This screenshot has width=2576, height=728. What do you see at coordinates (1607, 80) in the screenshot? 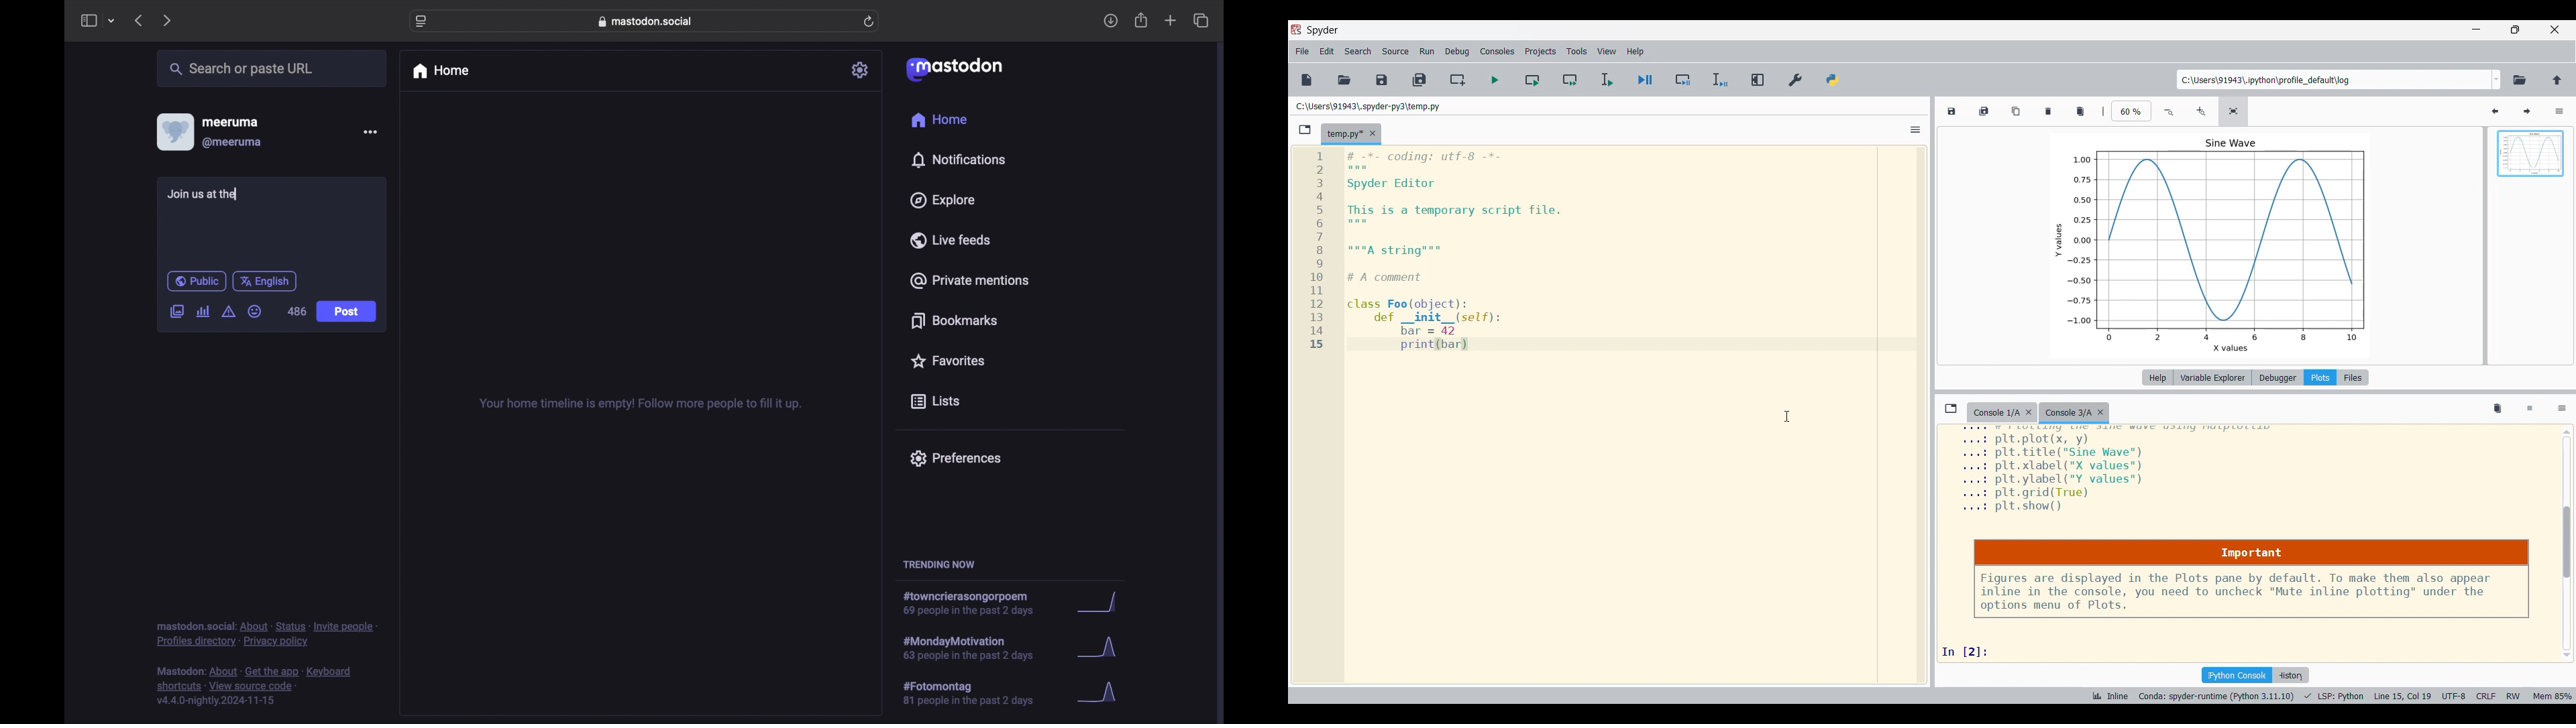
I see `Run selection/current file` at bounding box center [1607, 80].